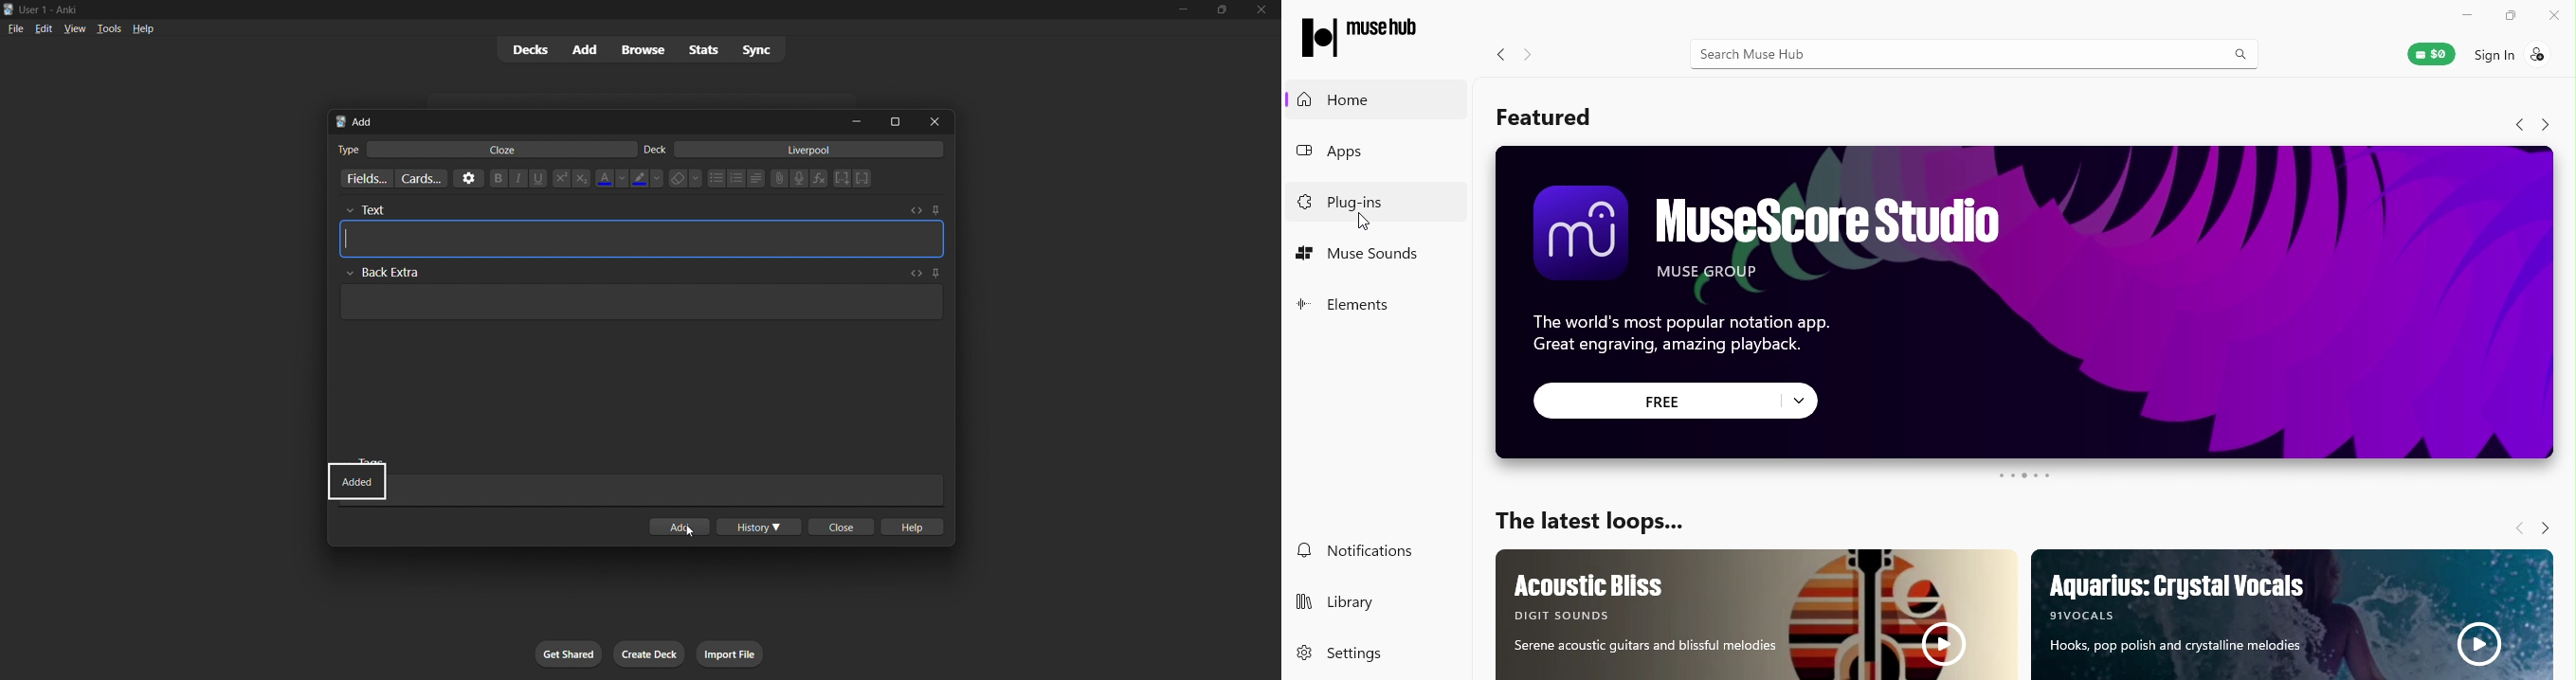 The image size is (2576, 700). Describe the element at coordinates (2025, 254) in the screenshot. I see `MuseScore Studio Ad` at that location.